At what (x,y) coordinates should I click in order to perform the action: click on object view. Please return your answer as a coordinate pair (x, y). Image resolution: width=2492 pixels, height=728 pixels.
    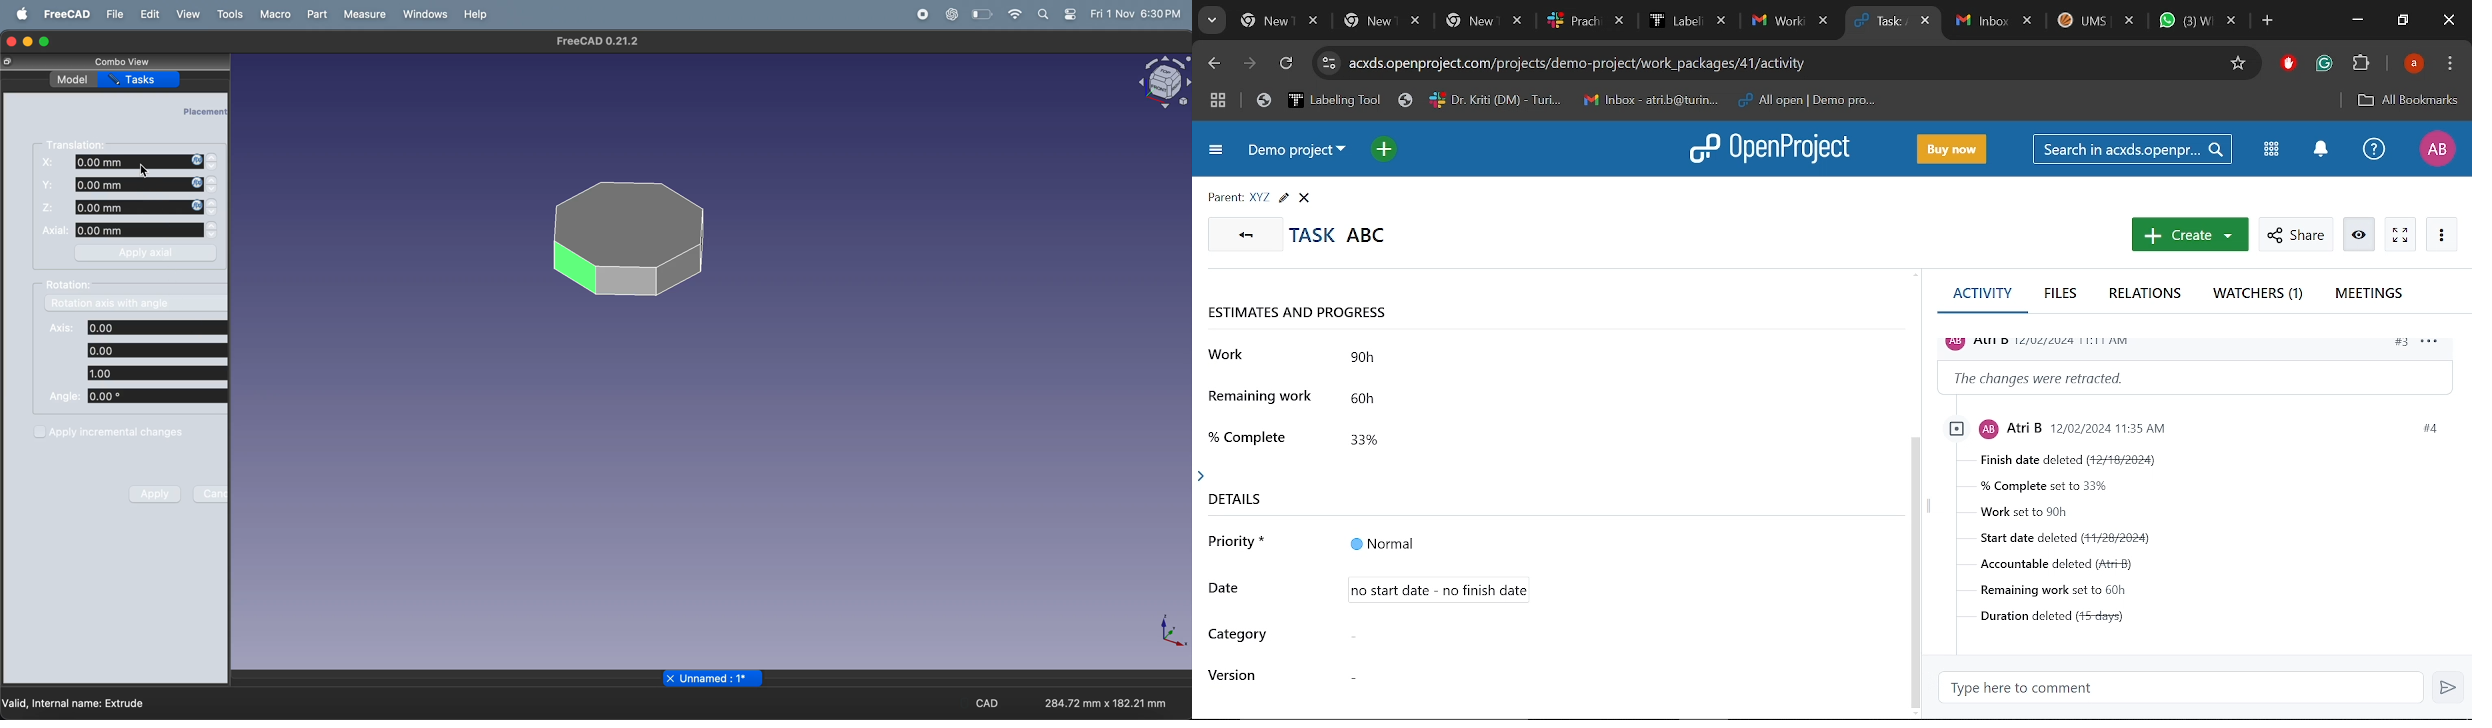
    Looking at the image, I should click on (1161, 80).